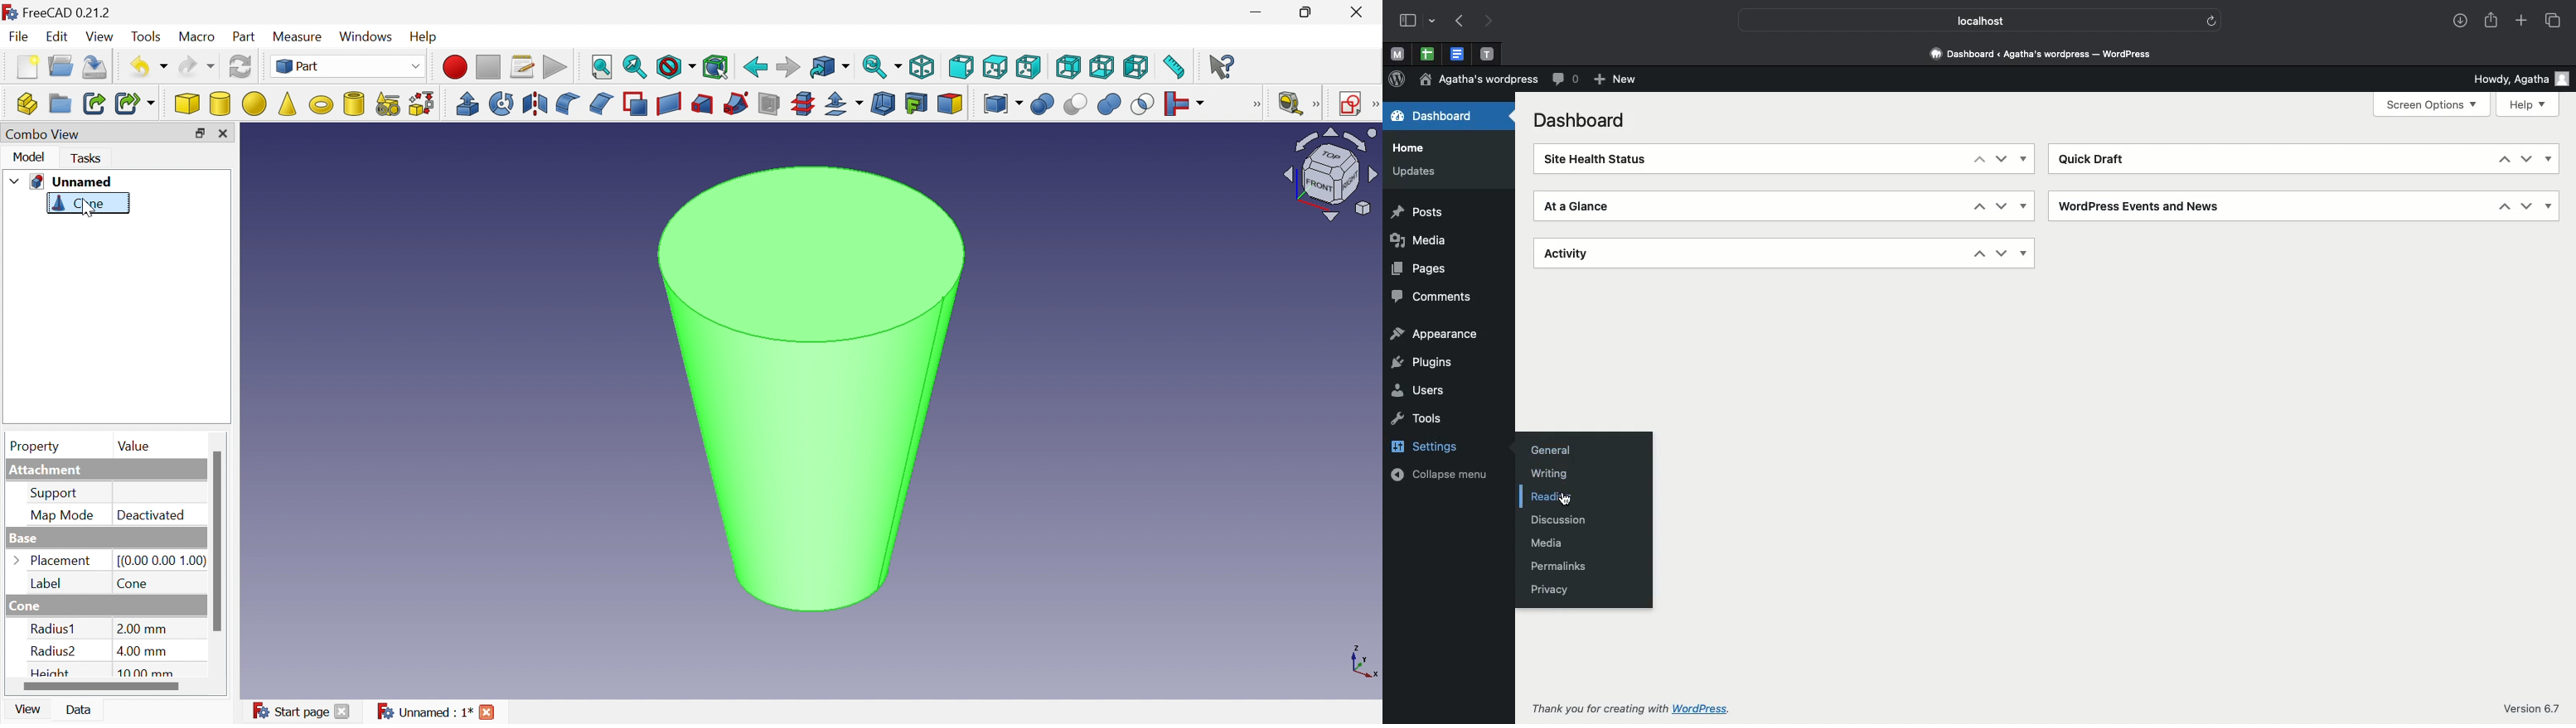 This screenshot has height=728, width=2576. Describe the element at coordinates (62, 560) in the screenshot. I see `Palcement` at that location.